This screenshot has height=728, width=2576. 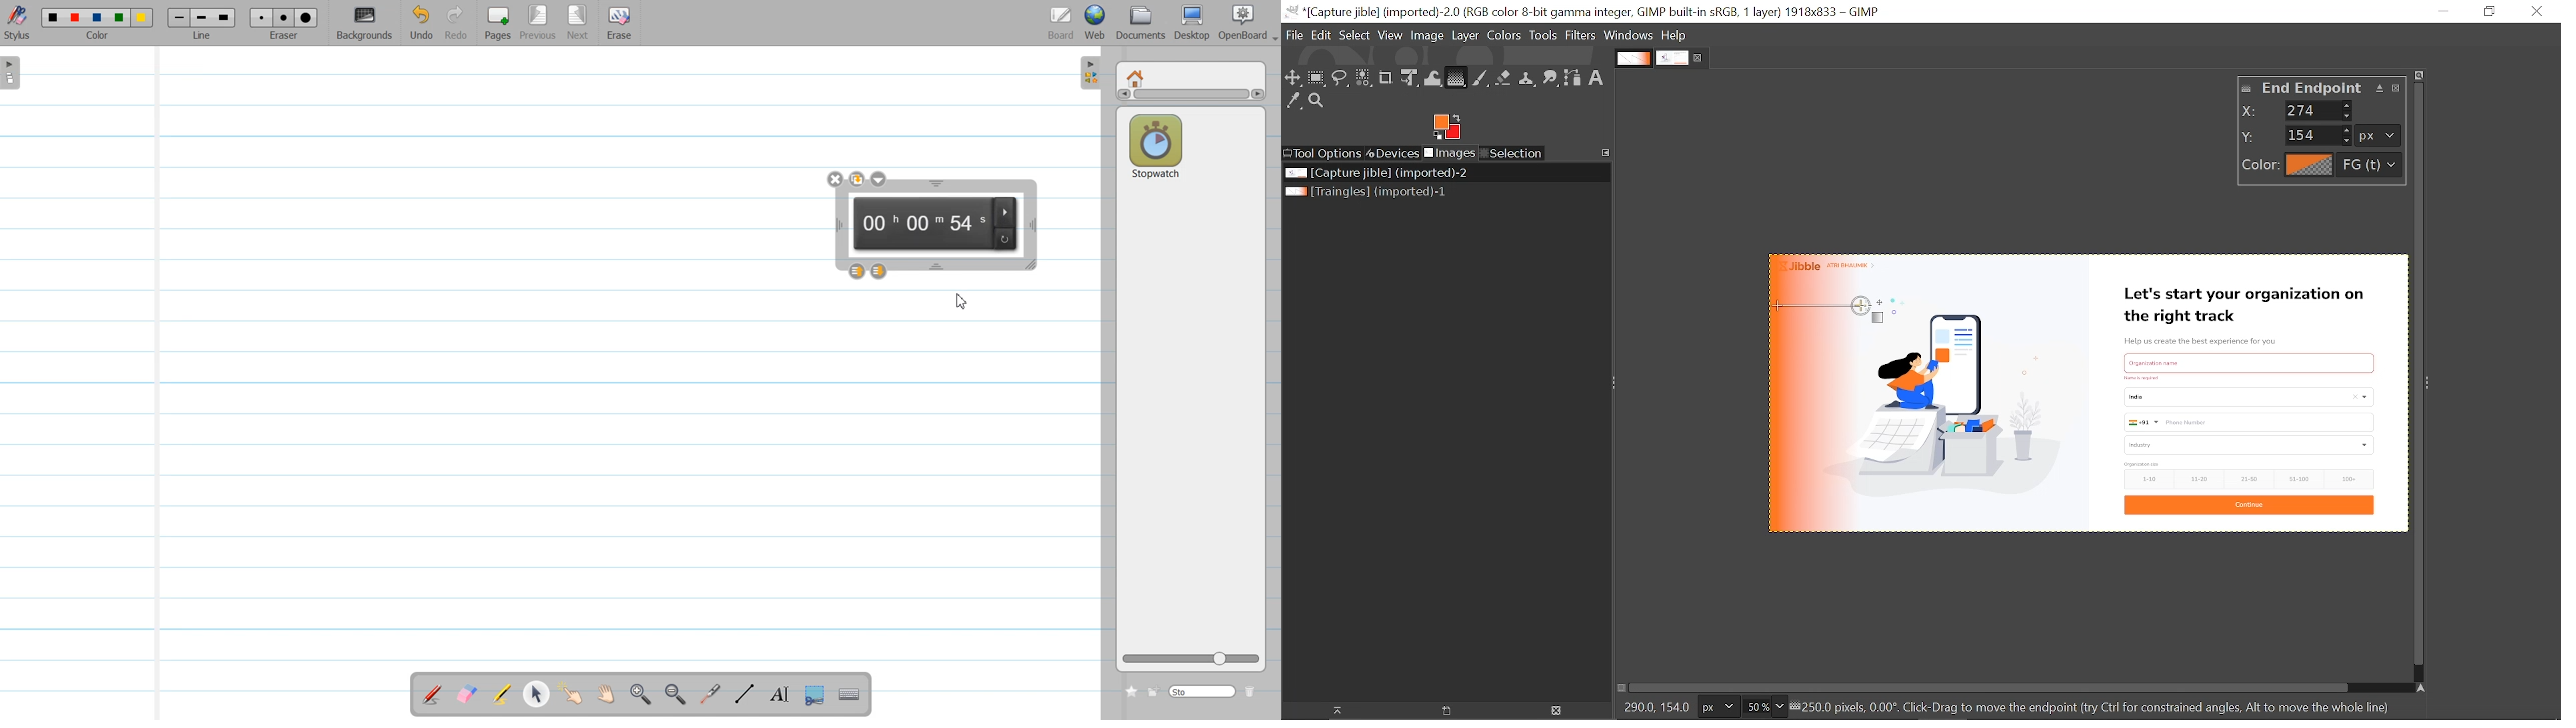 What do you see at coordinates (1332, 711) in the screenshot?
I see `Raise this image's display` at bounding box center [1332, 711].